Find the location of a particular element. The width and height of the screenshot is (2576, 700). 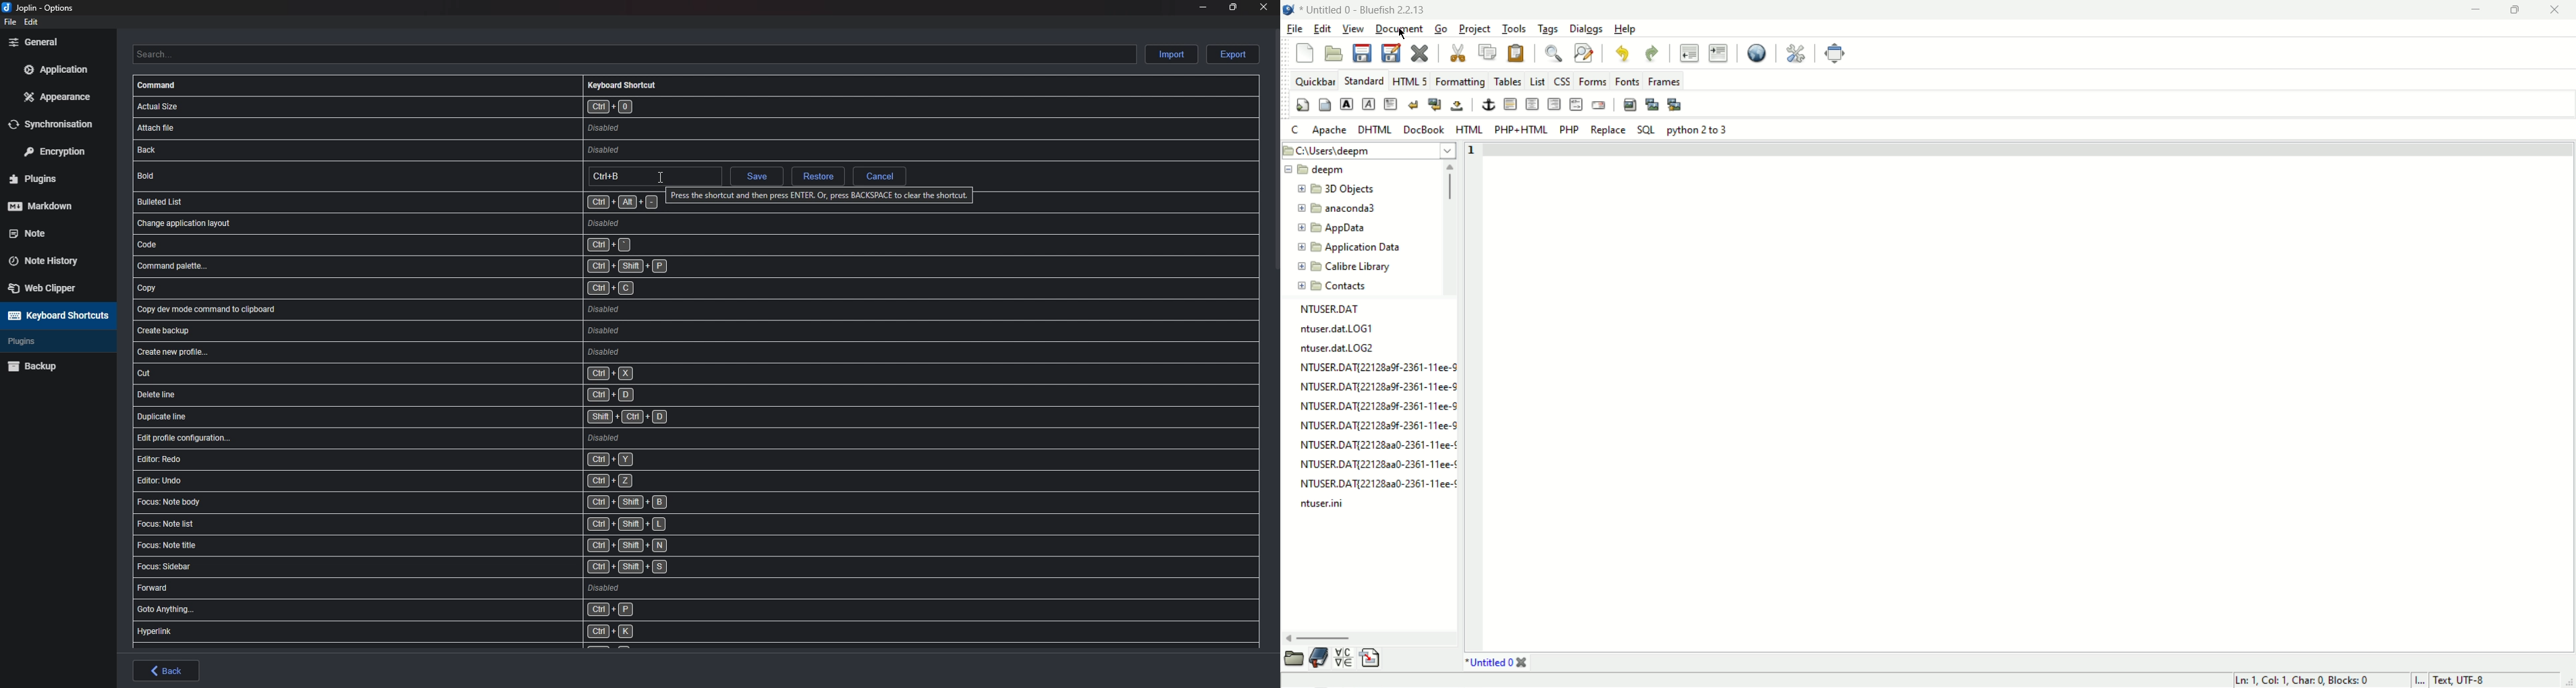

hotkey is located at coordinates (654, 177).